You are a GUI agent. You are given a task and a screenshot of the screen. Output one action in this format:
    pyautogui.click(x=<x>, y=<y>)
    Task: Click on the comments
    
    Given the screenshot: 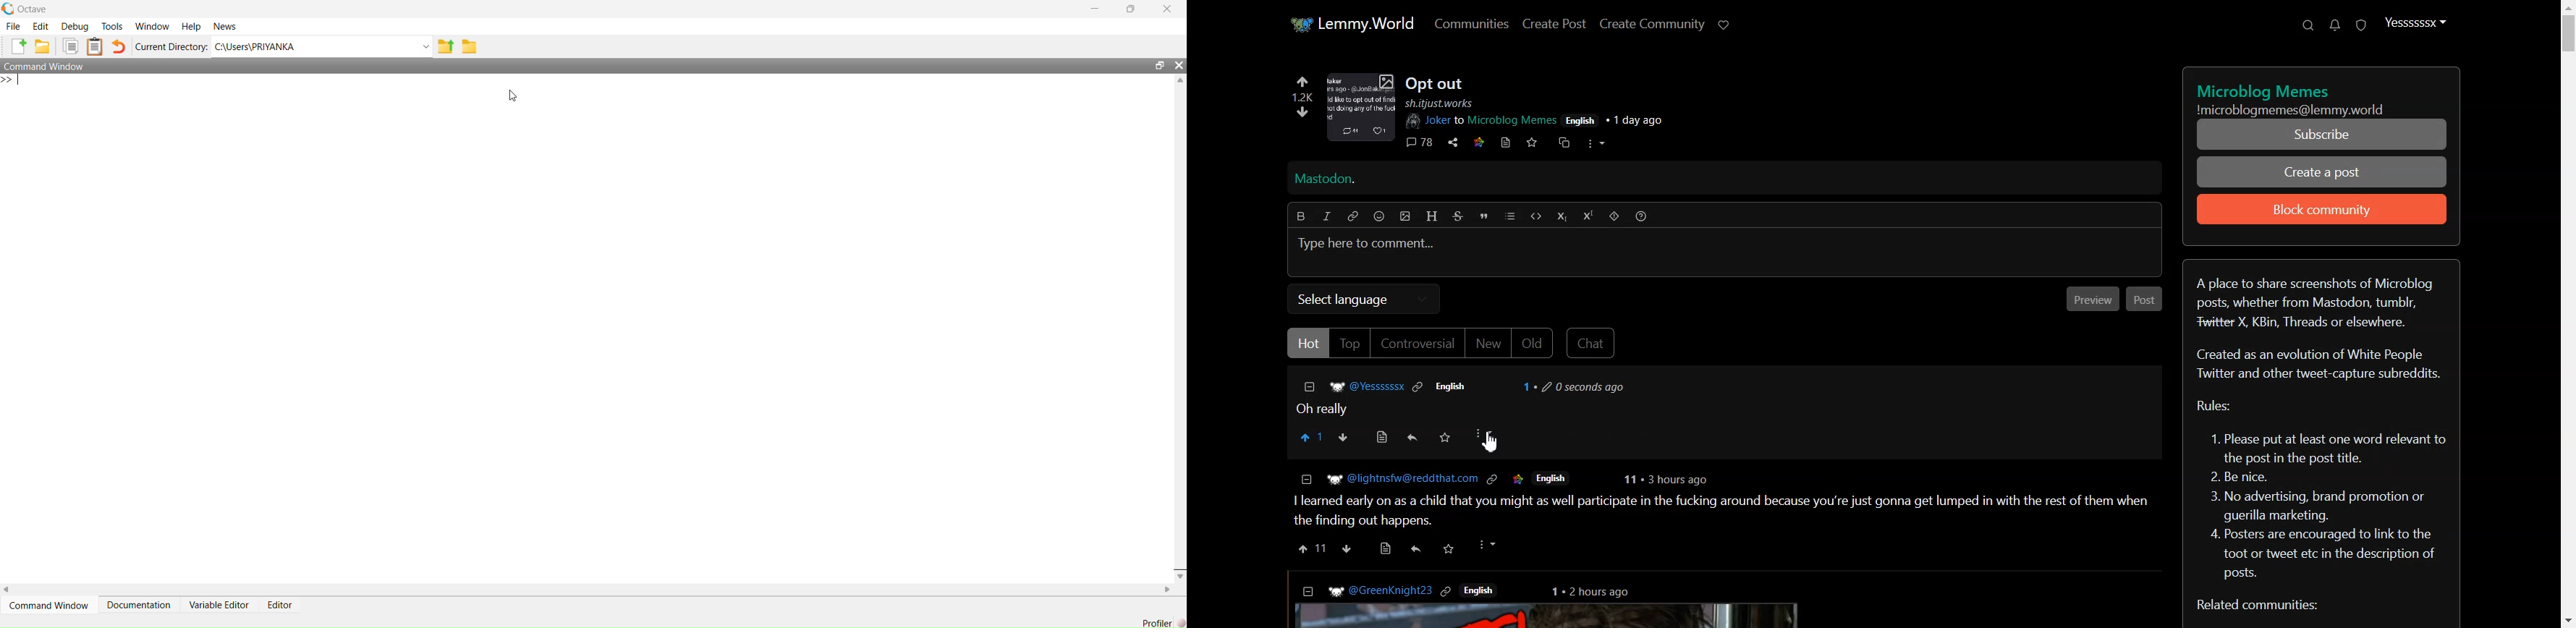 What is the action you would take?
    pyautogui.click(x=1420, y=143)
    